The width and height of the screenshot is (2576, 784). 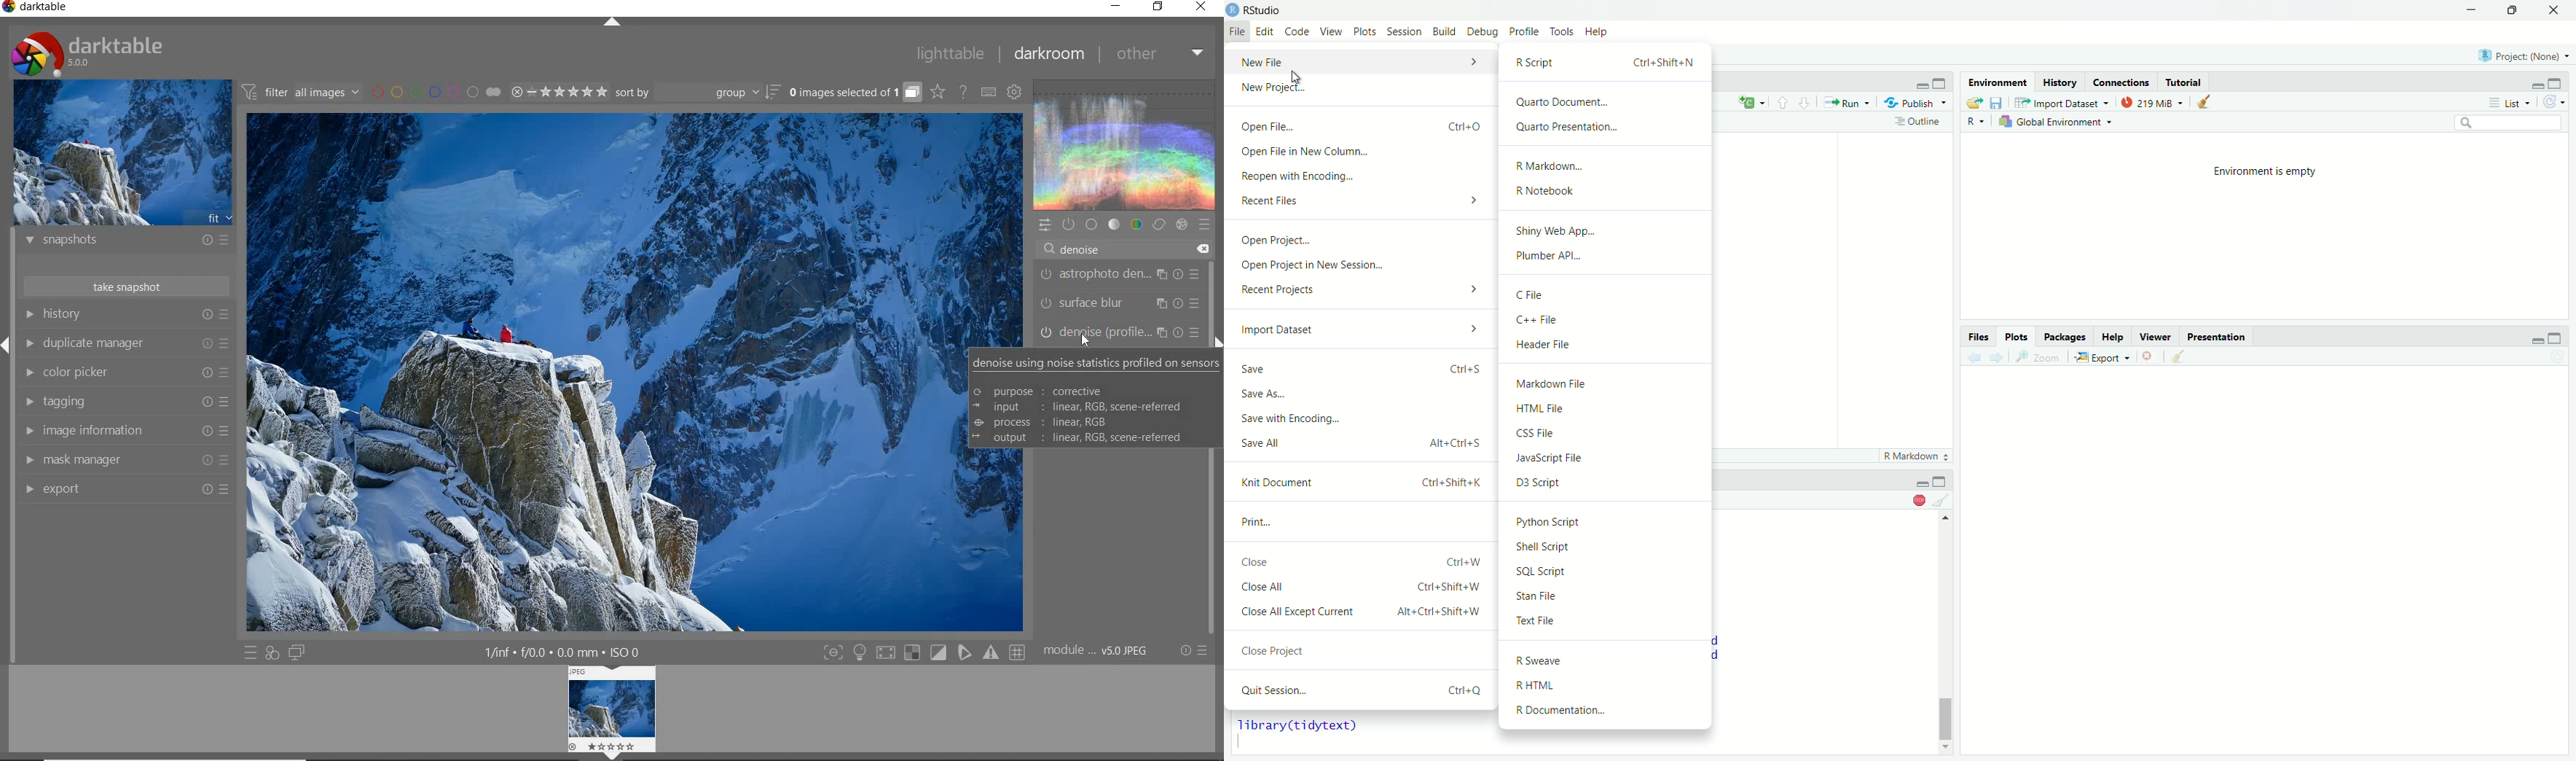 What do you see at coordinates (302, 91) in the screenshot?
I see `filter all images by module order` at bounding box center [302, 91].